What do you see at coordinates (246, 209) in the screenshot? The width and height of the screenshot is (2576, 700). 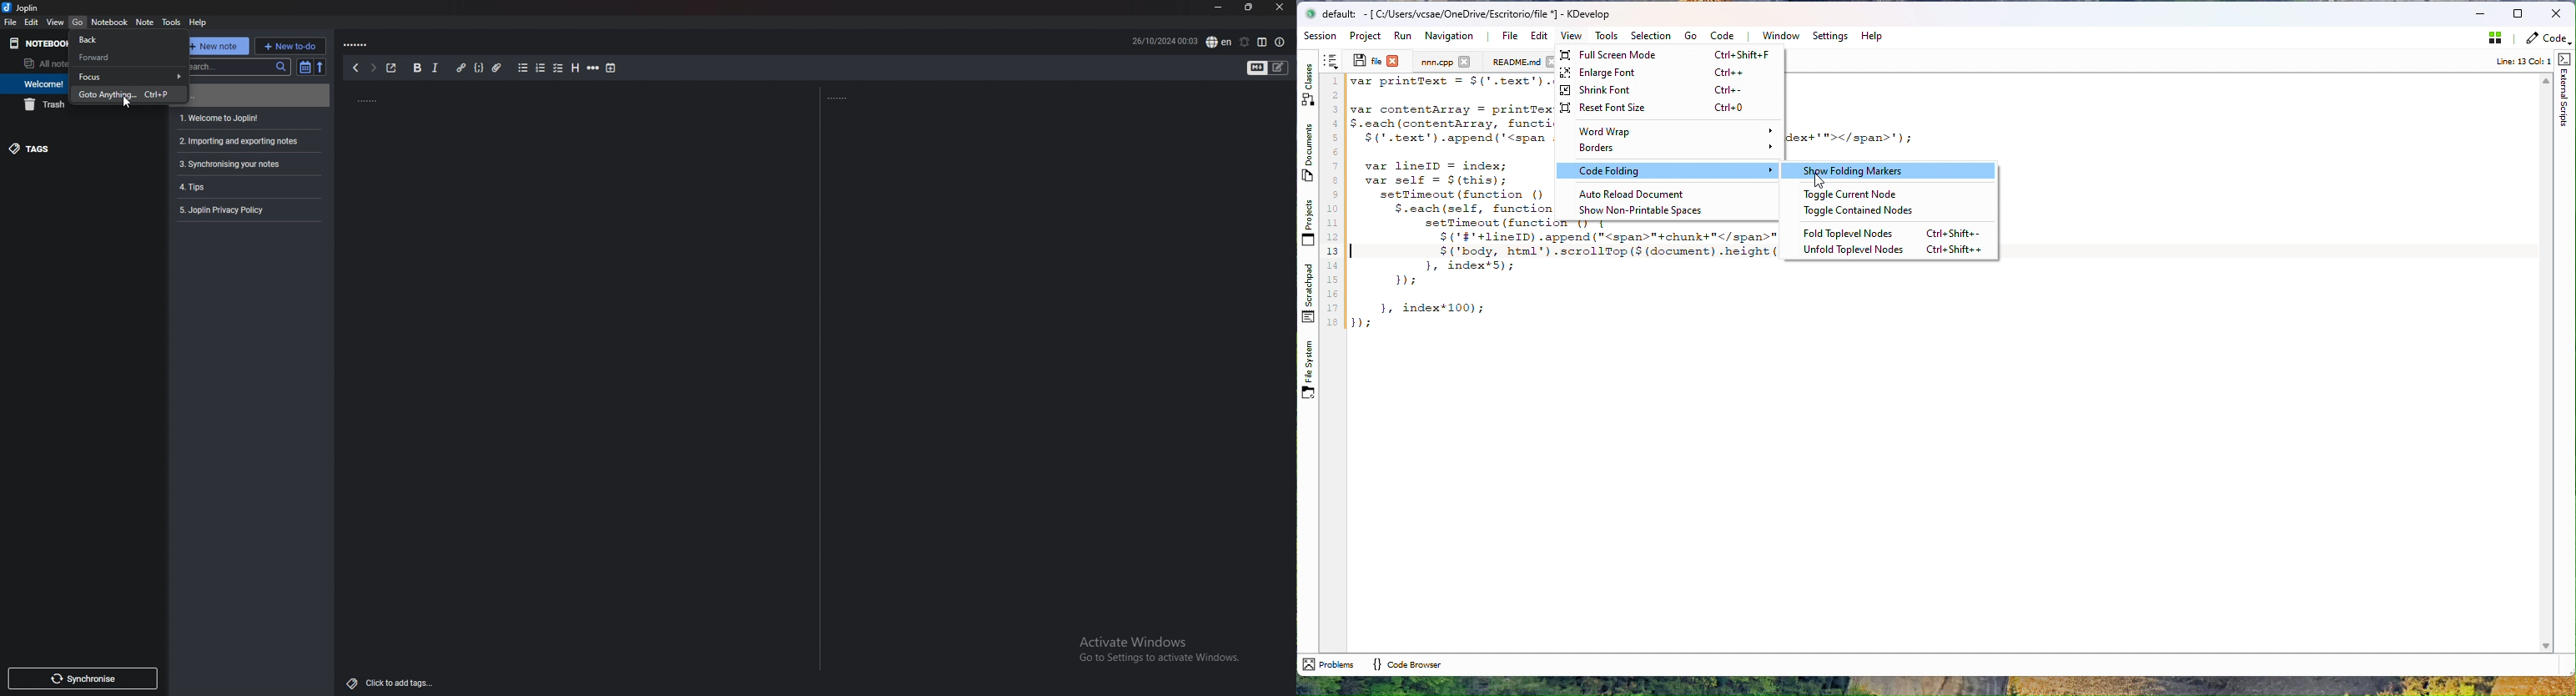 I see `note 6` at bounding box center [246, 209].